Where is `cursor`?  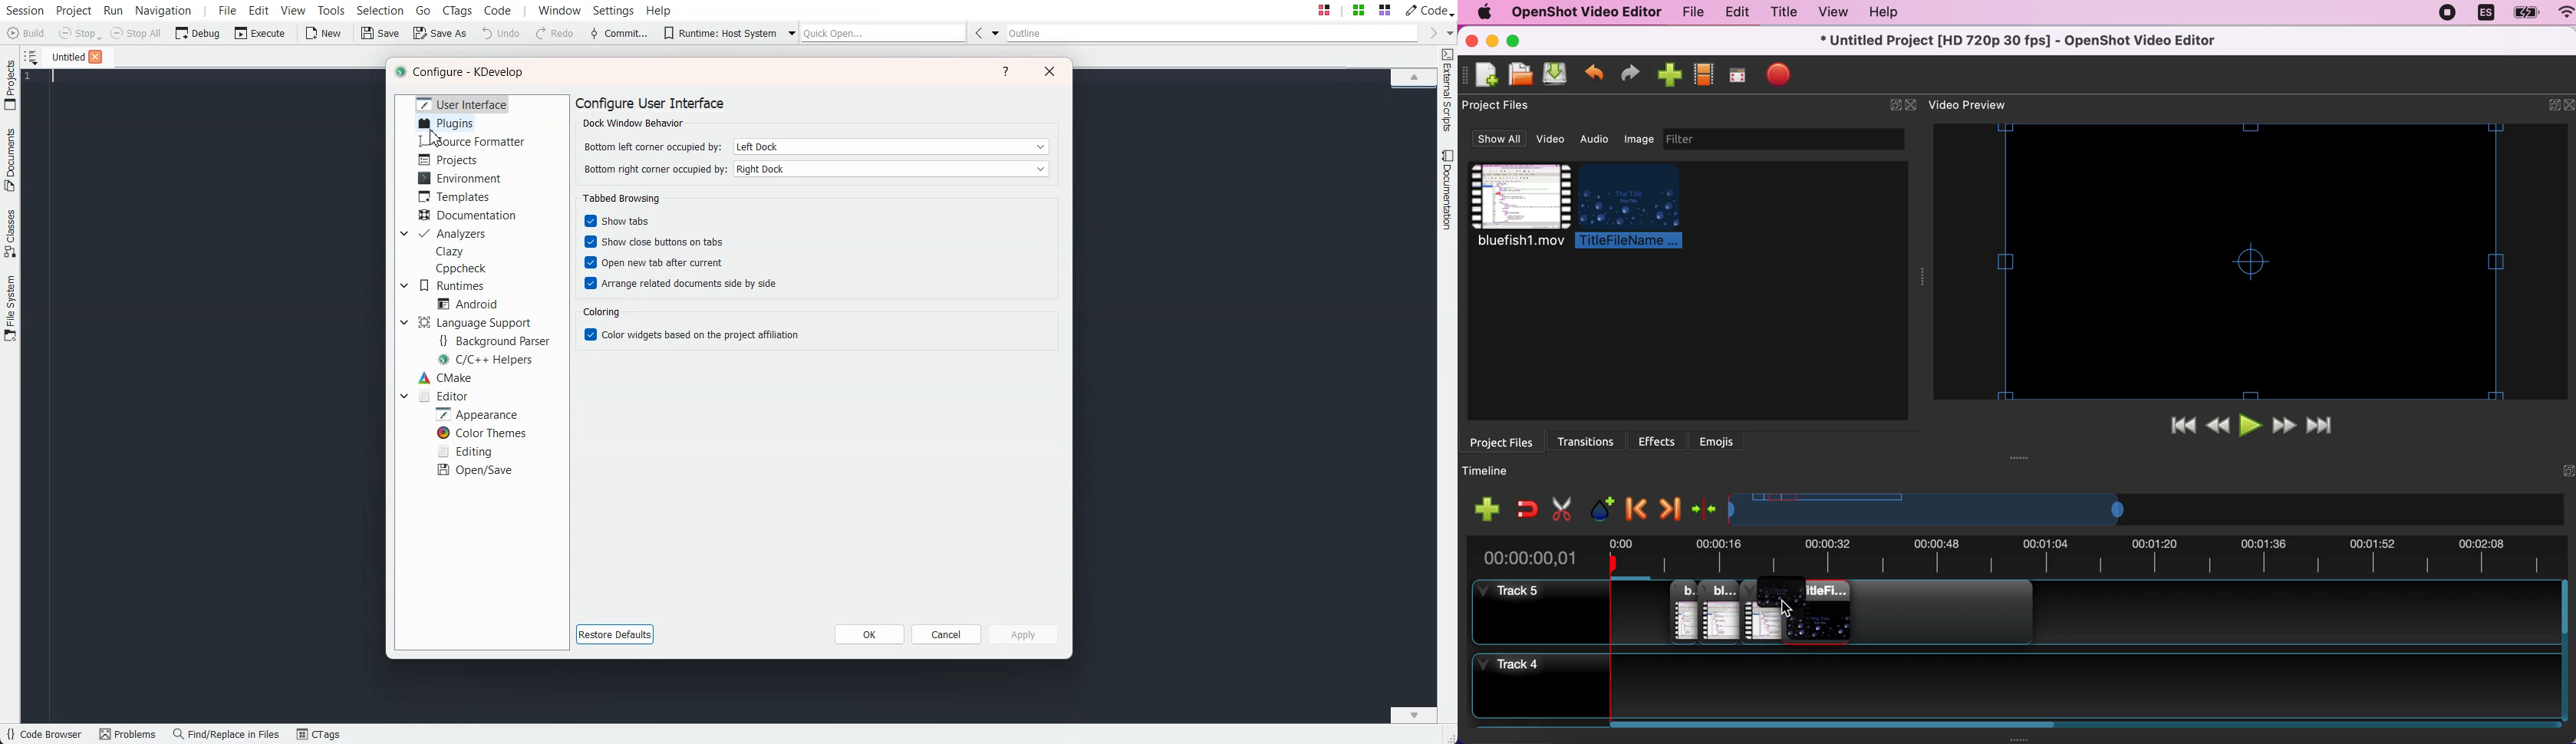 cursor is located at coordinates (435, 138).